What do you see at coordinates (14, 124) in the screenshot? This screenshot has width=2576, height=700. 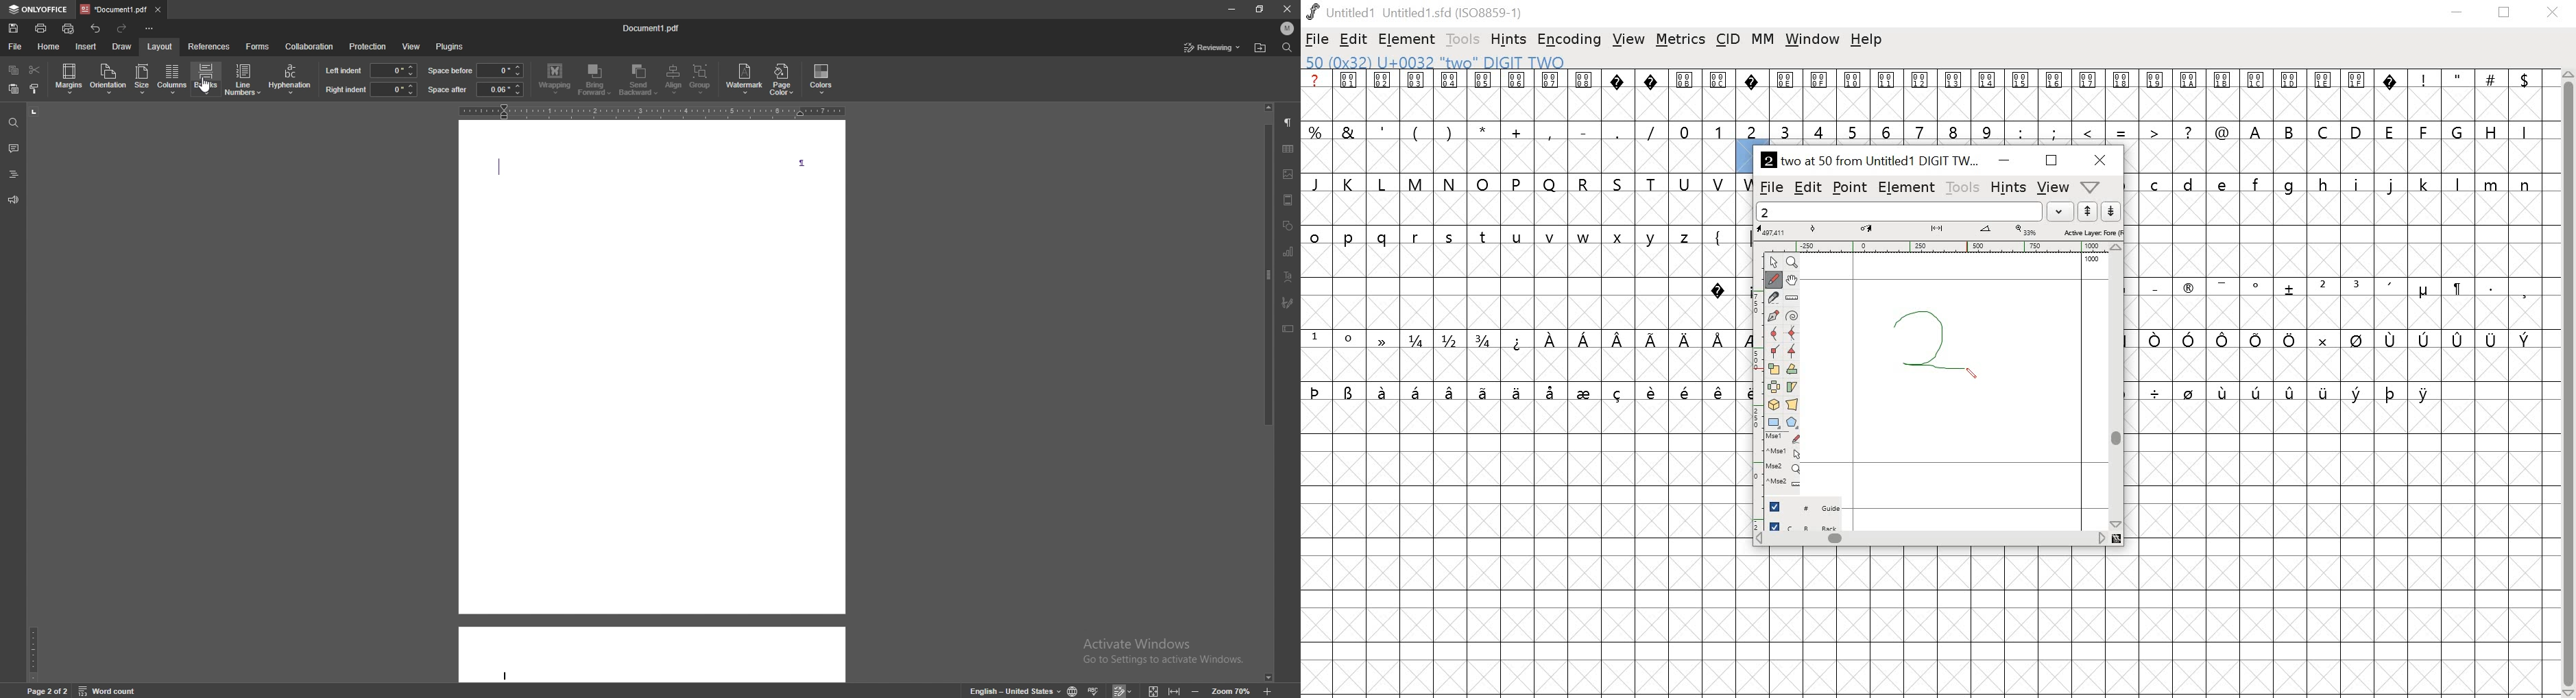 I see `find` at bounding box center [14, 124].